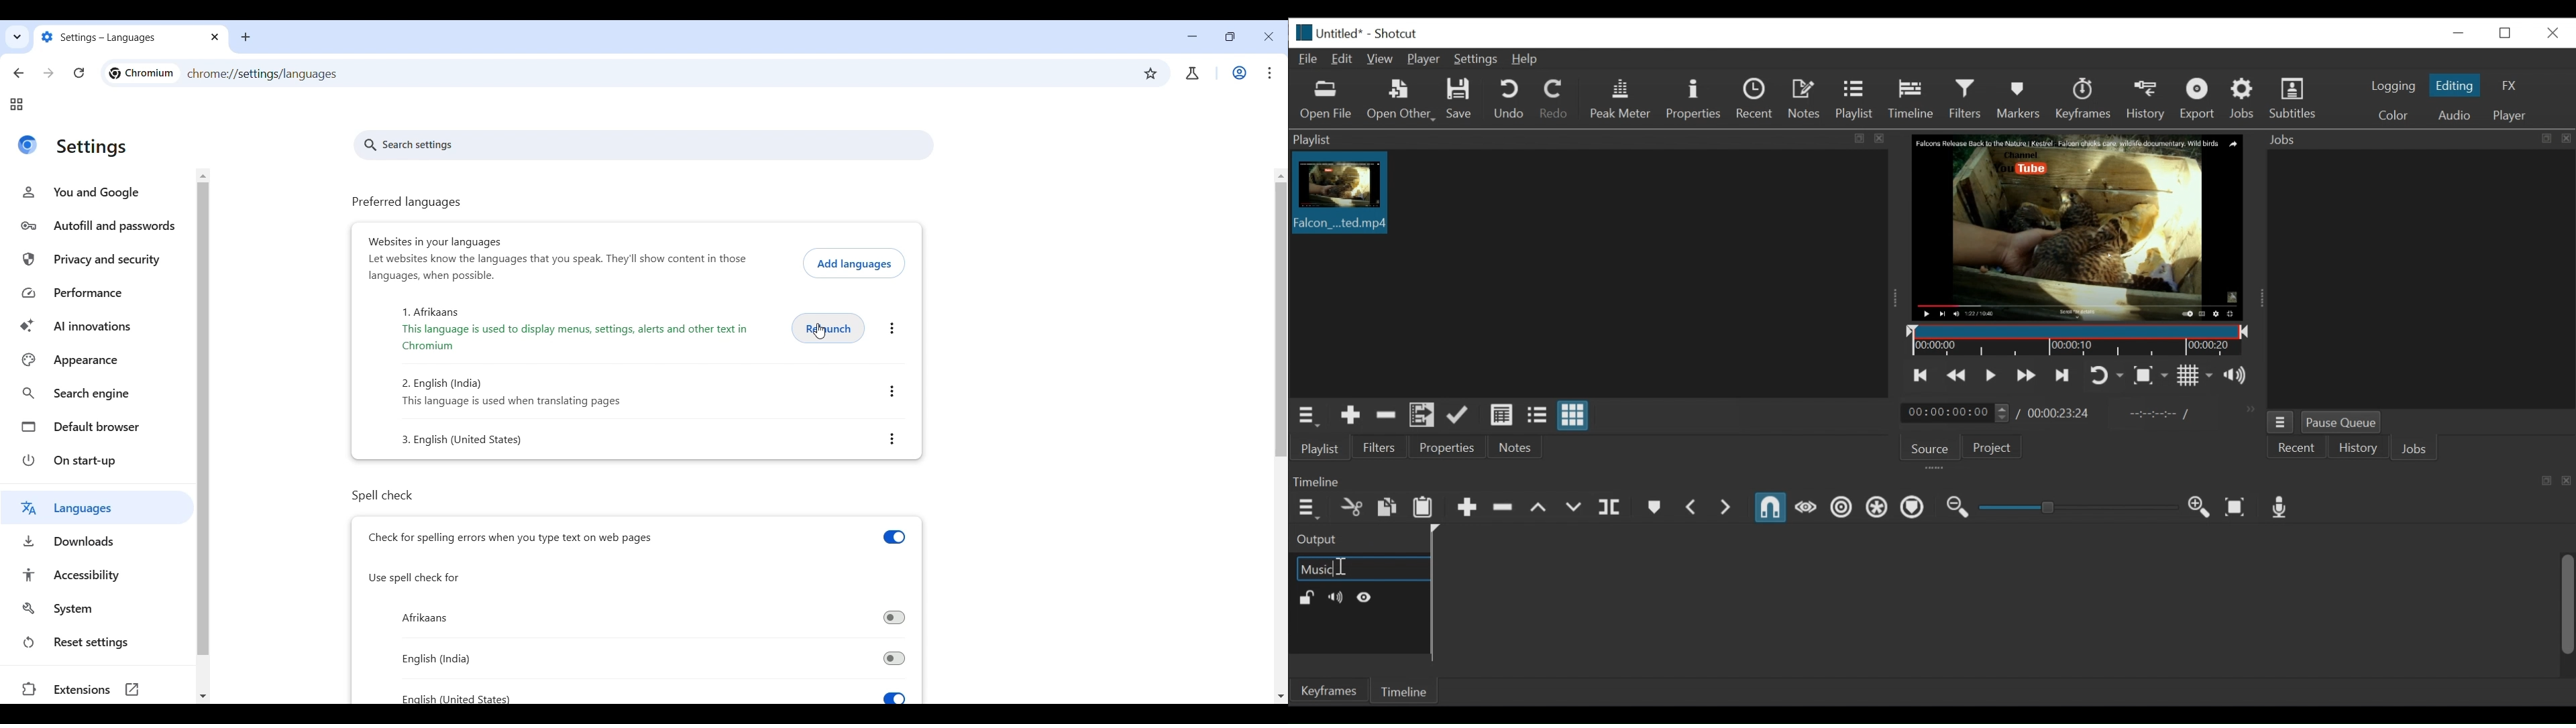  What do you see at coordinates (2060, 414) in the screenshot?
I see `Total Duration` at bounding box center [2060, 414].